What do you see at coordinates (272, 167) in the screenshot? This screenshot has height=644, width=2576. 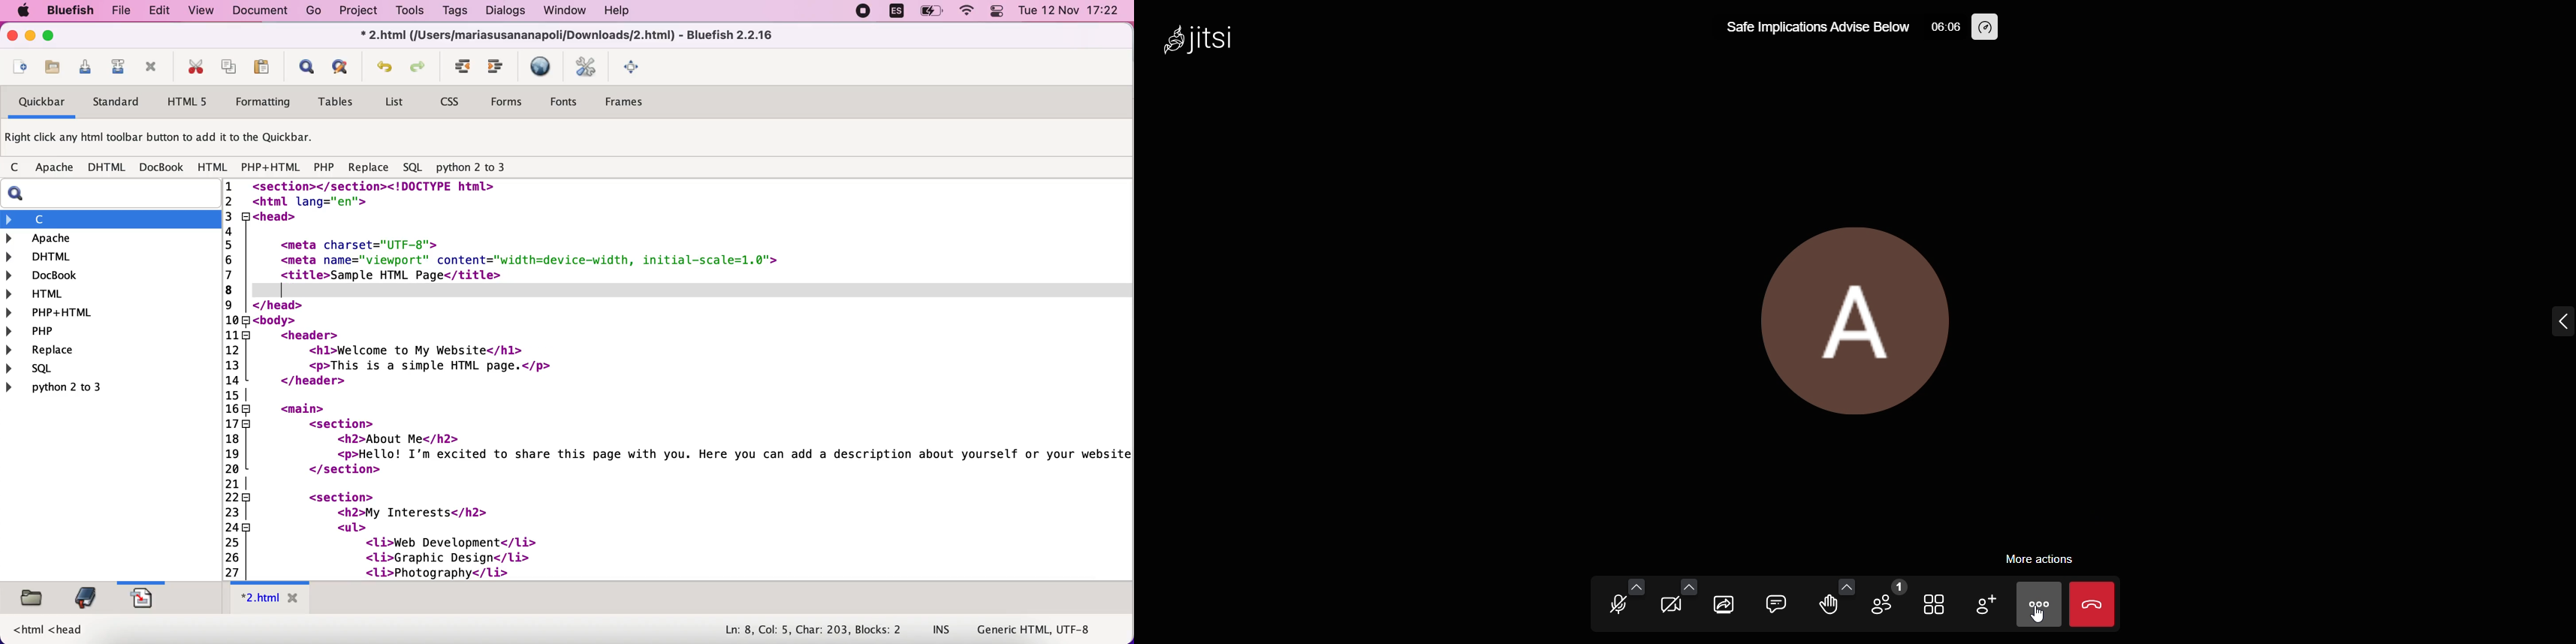 I see `php+html` at bounding box center [272, 167].